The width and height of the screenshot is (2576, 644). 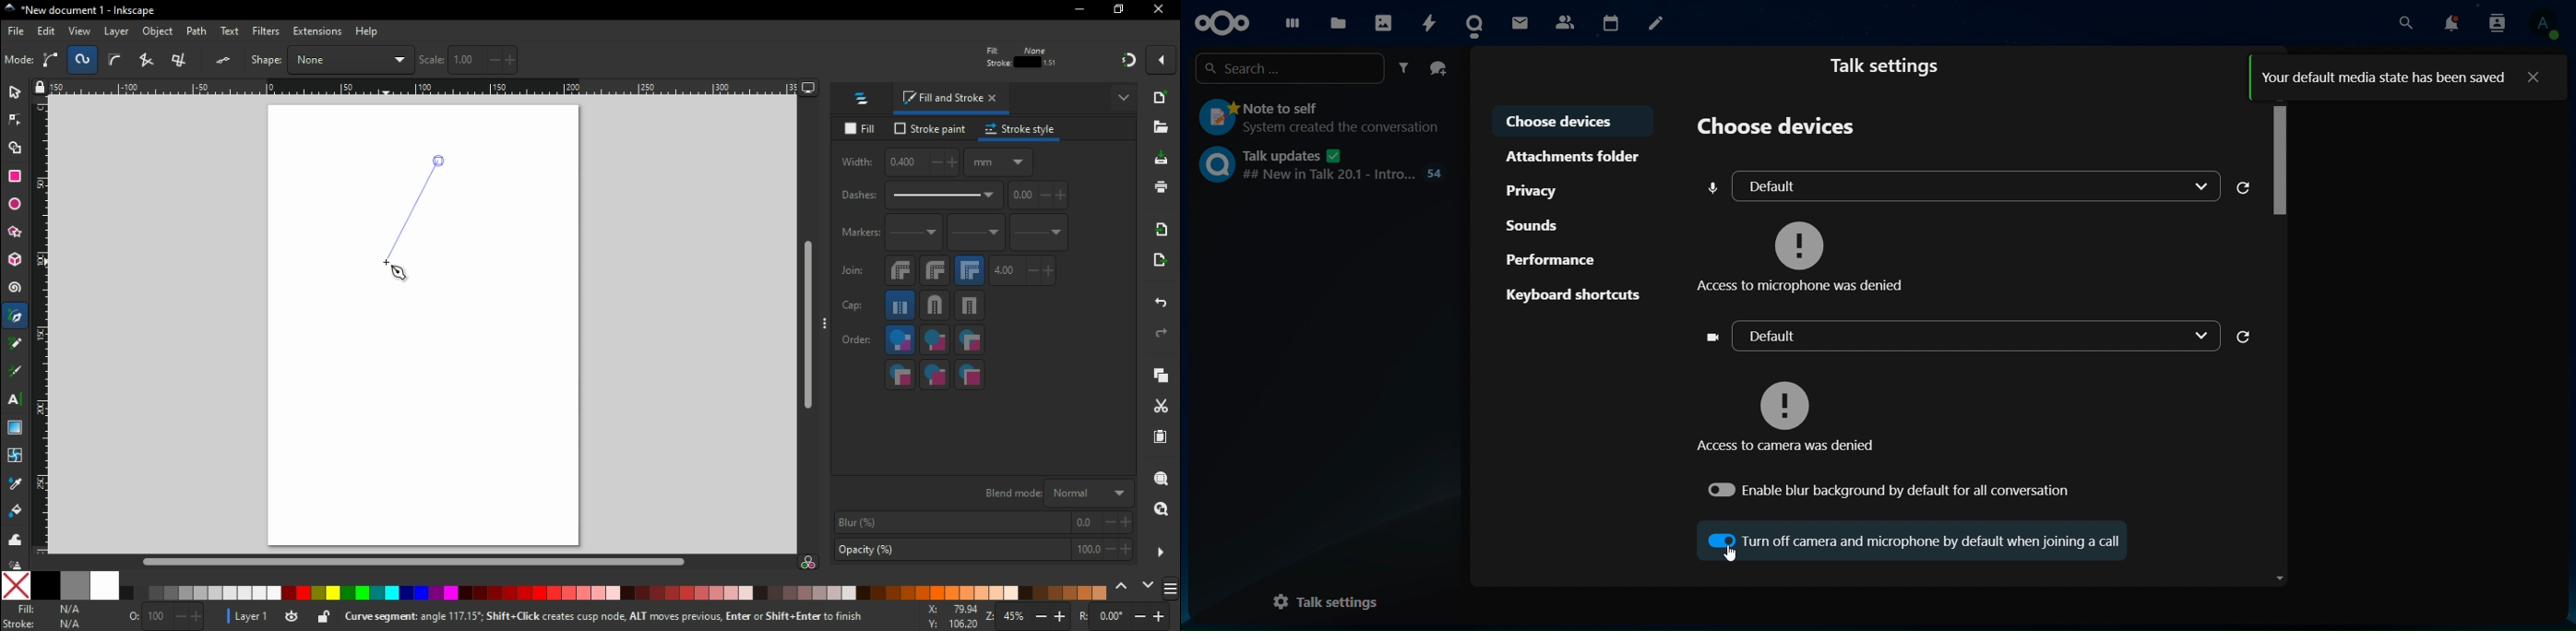 What do you see at coordinates (225, 60) in the screenshot?
I see `Flatten spiro or BSpline LPE` at bounding box center [225, 60].